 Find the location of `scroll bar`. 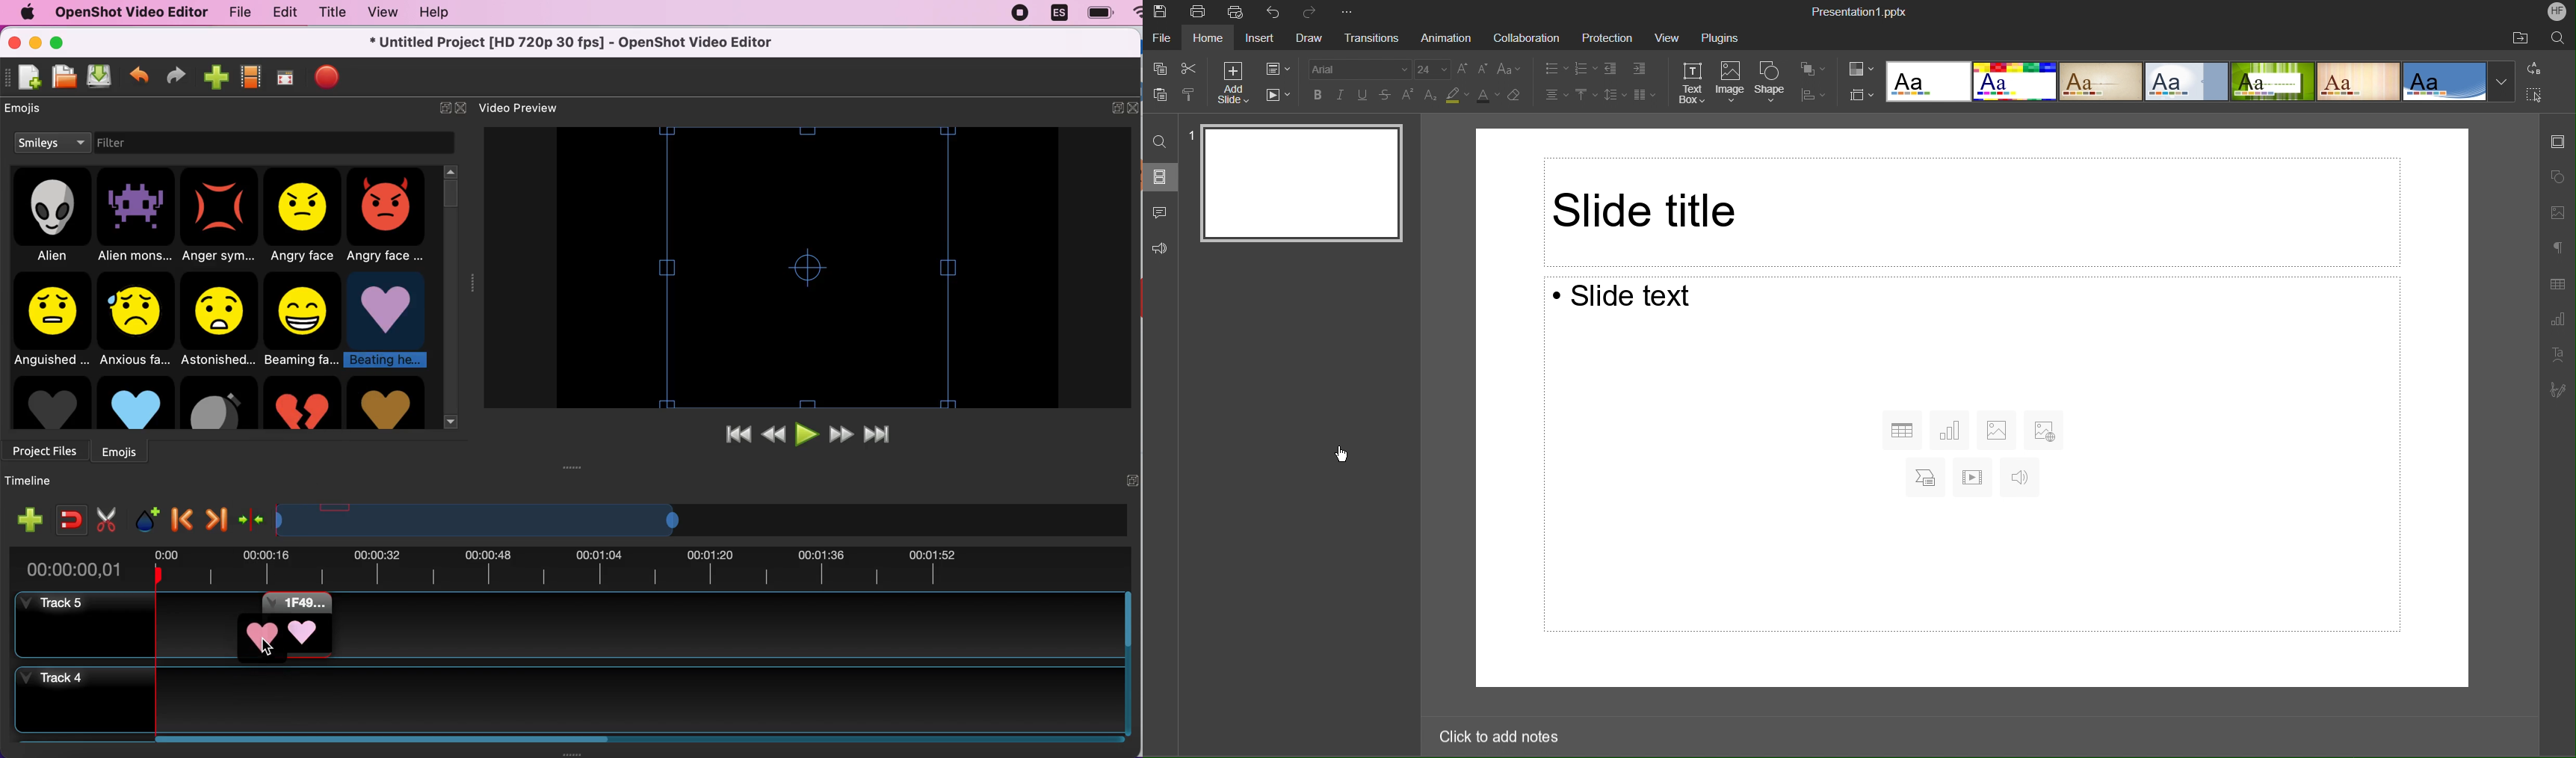

scroll bar is located at coordinates (2531, 404).